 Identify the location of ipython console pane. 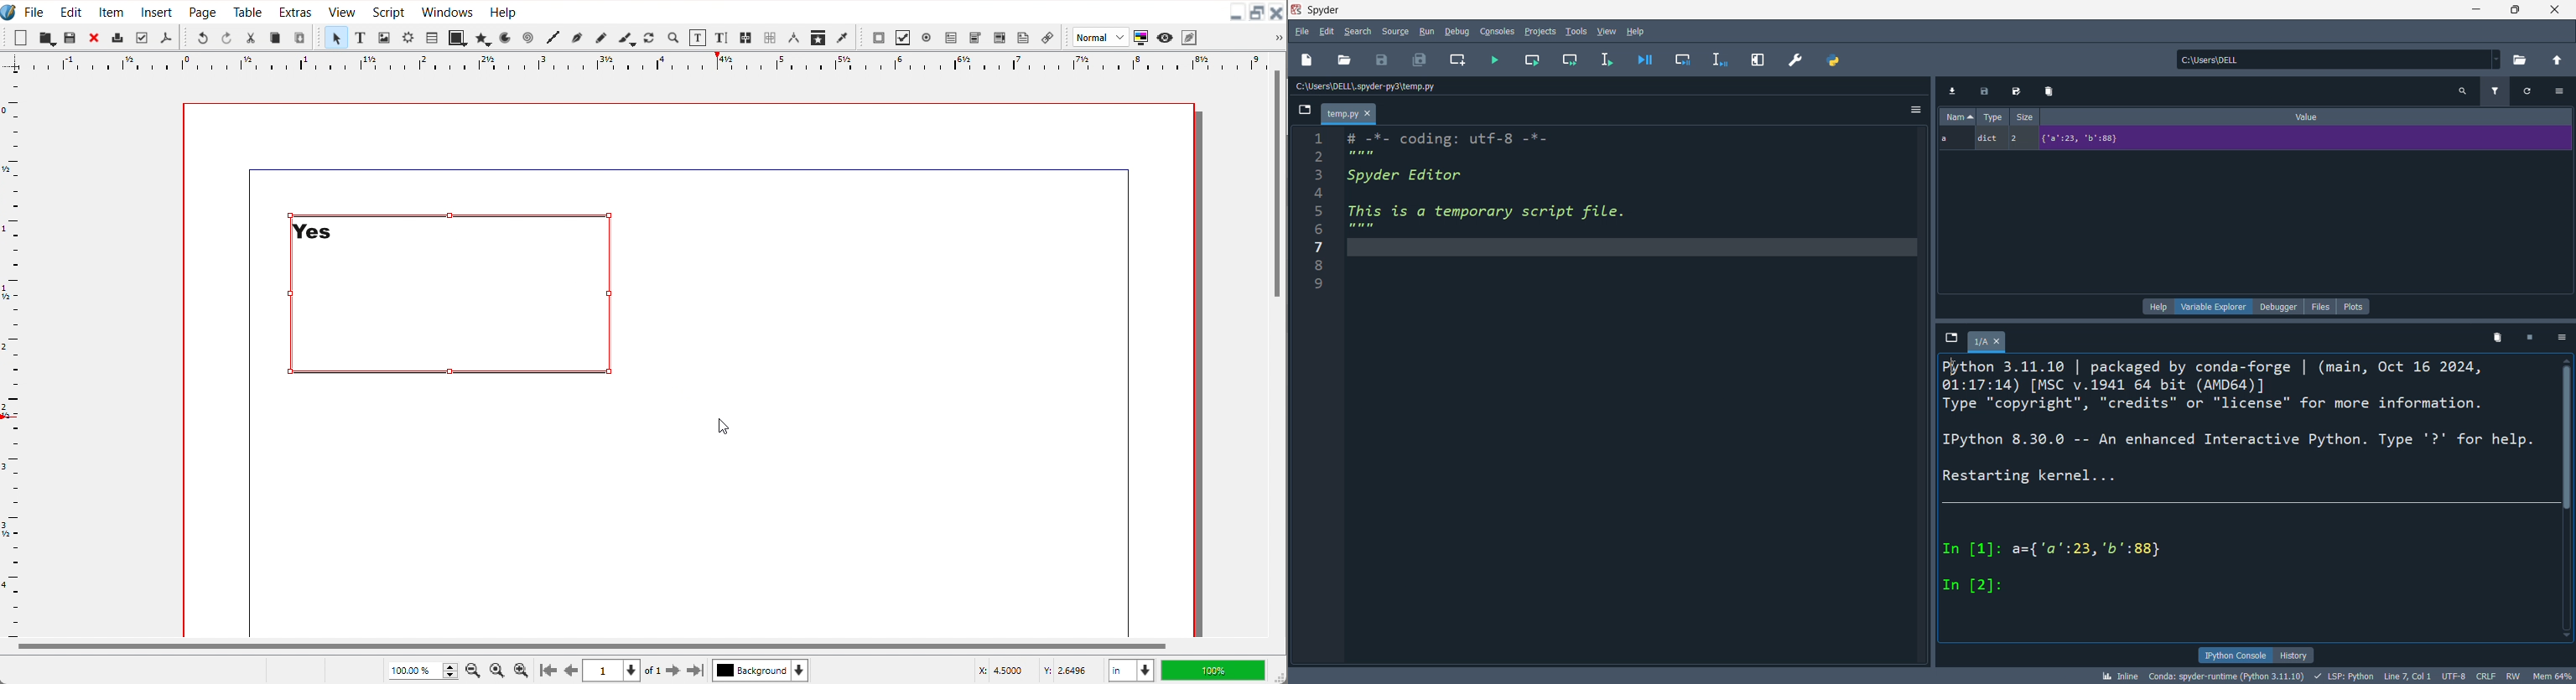
(2248, 498).